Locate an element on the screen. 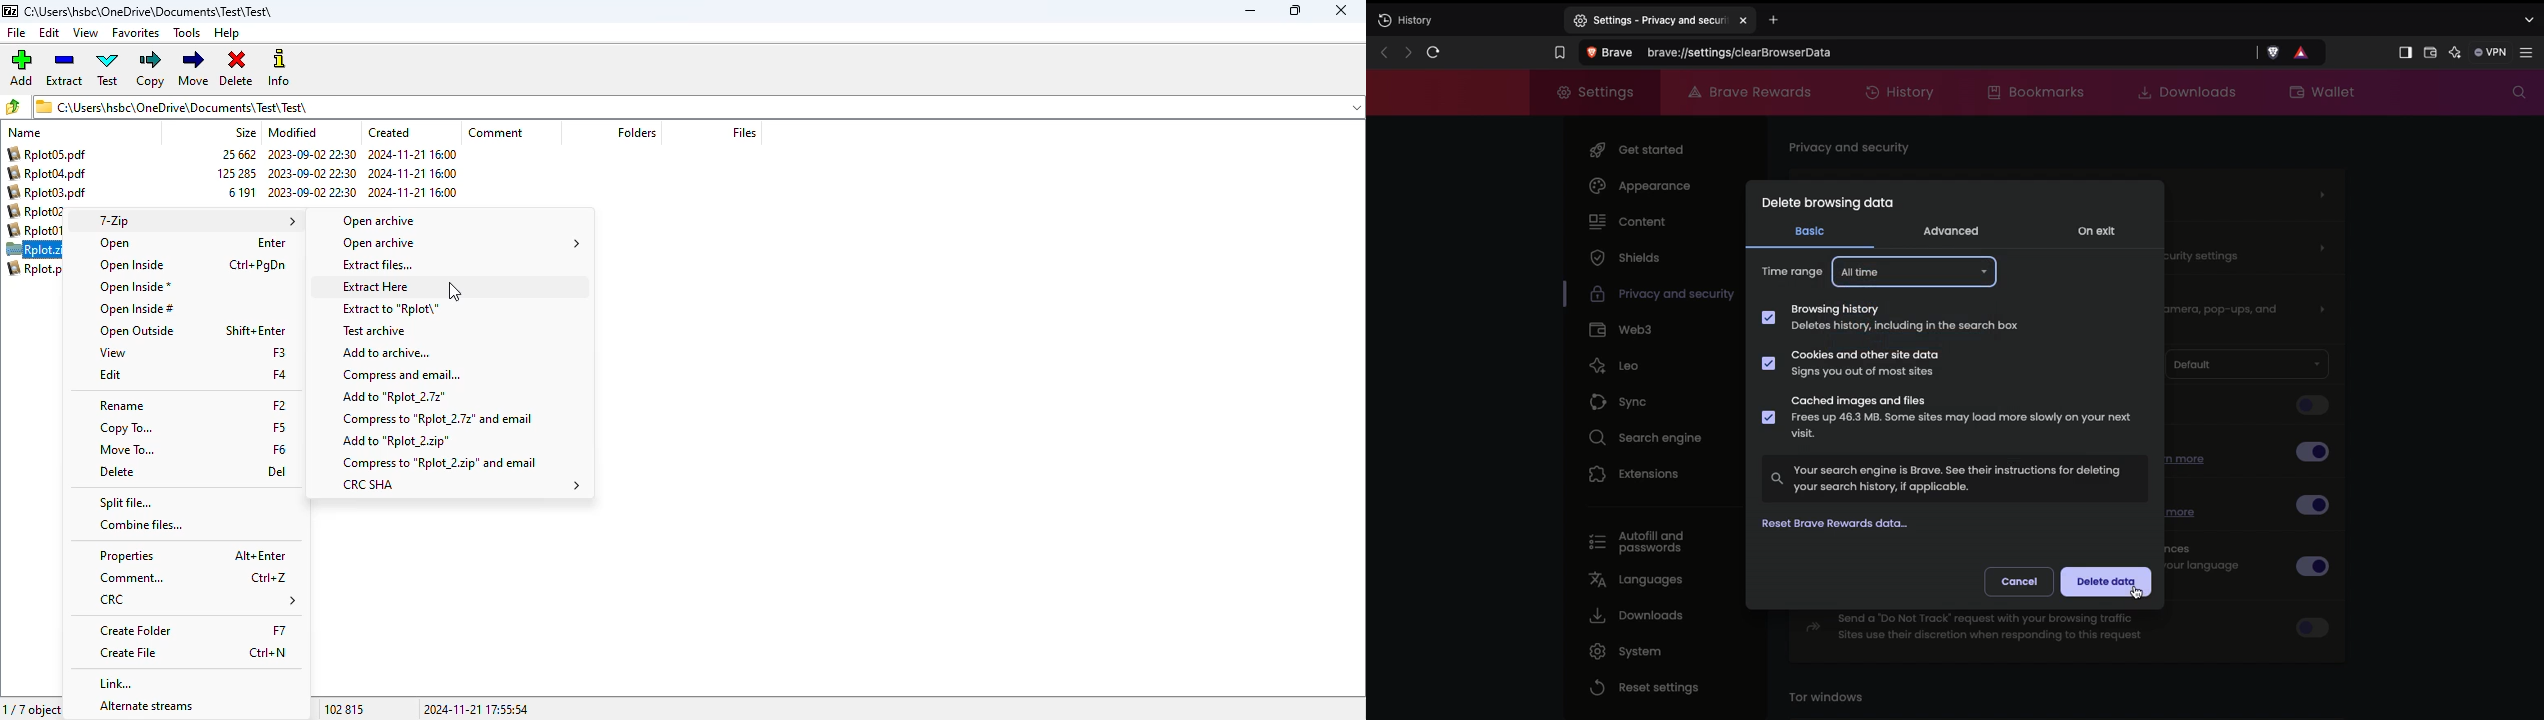 The height and width of the screenshot is (728, 2548). maximize is located at coordinates (1295, 10).